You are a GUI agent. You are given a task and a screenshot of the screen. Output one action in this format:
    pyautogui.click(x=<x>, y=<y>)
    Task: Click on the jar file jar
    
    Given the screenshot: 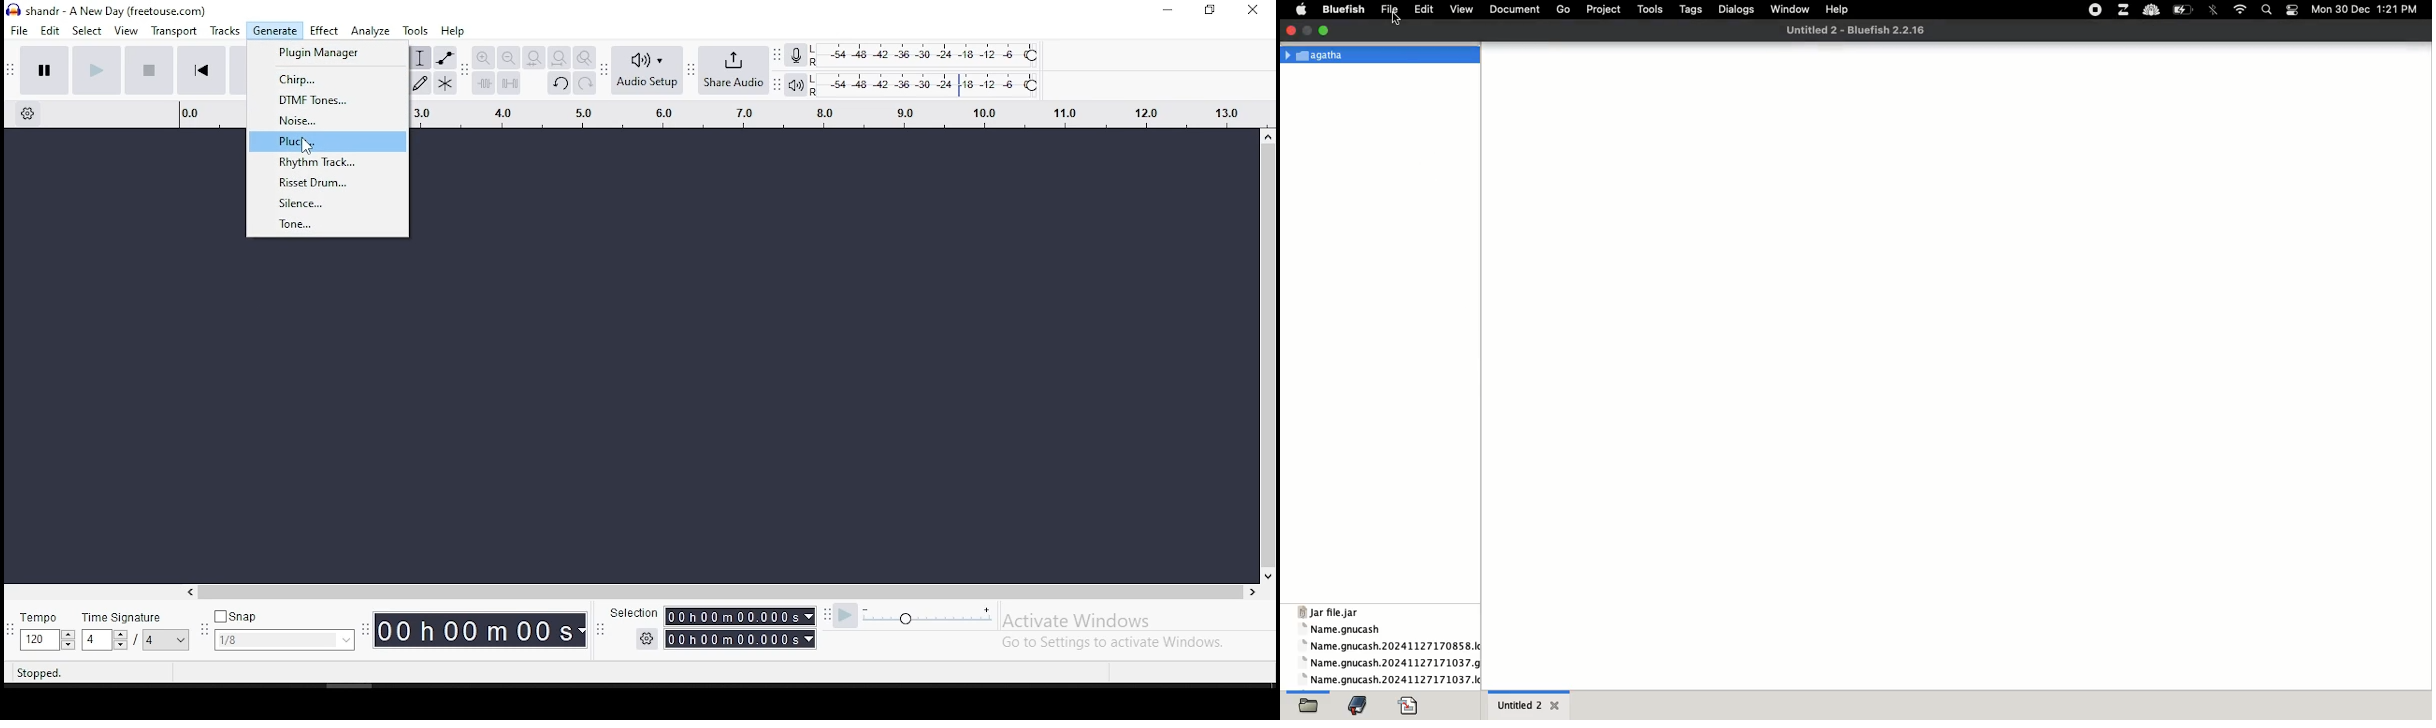 What is the action you would take?
    pyautogui.click(x=1329, y=610)
    